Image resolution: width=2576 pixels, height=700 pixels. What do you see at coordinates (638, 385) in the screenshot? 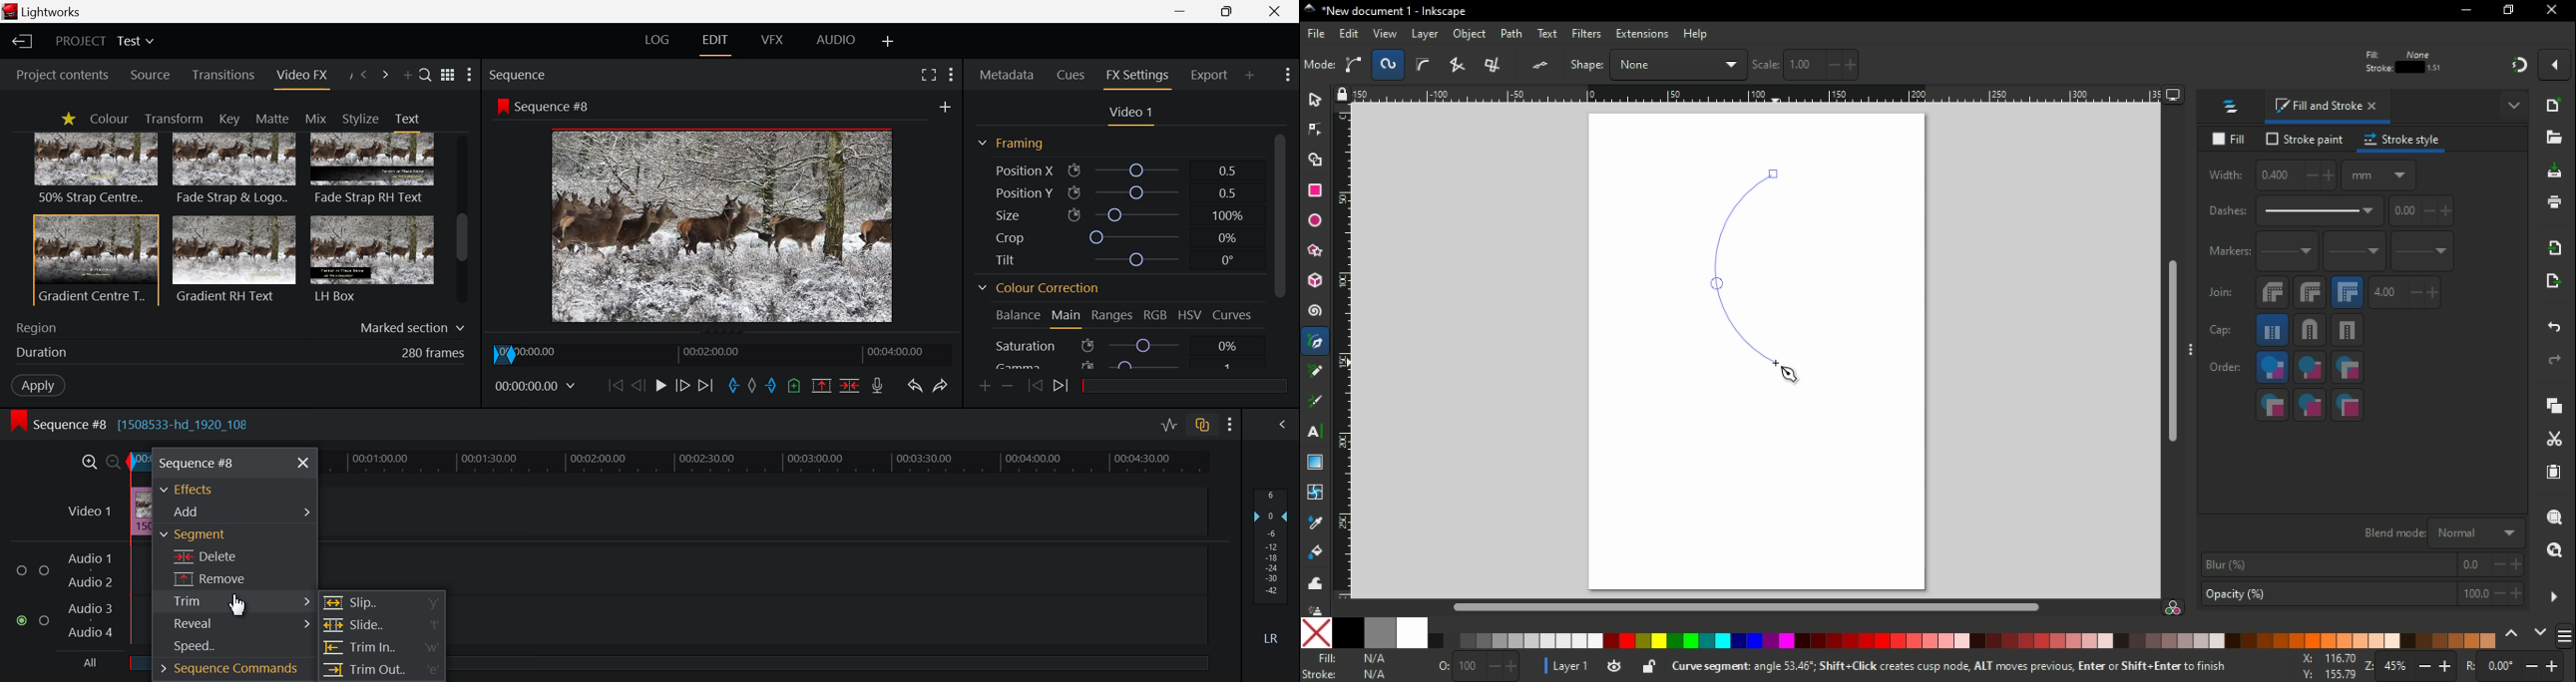
I see `Go Back` at bounding box center [638, 385].